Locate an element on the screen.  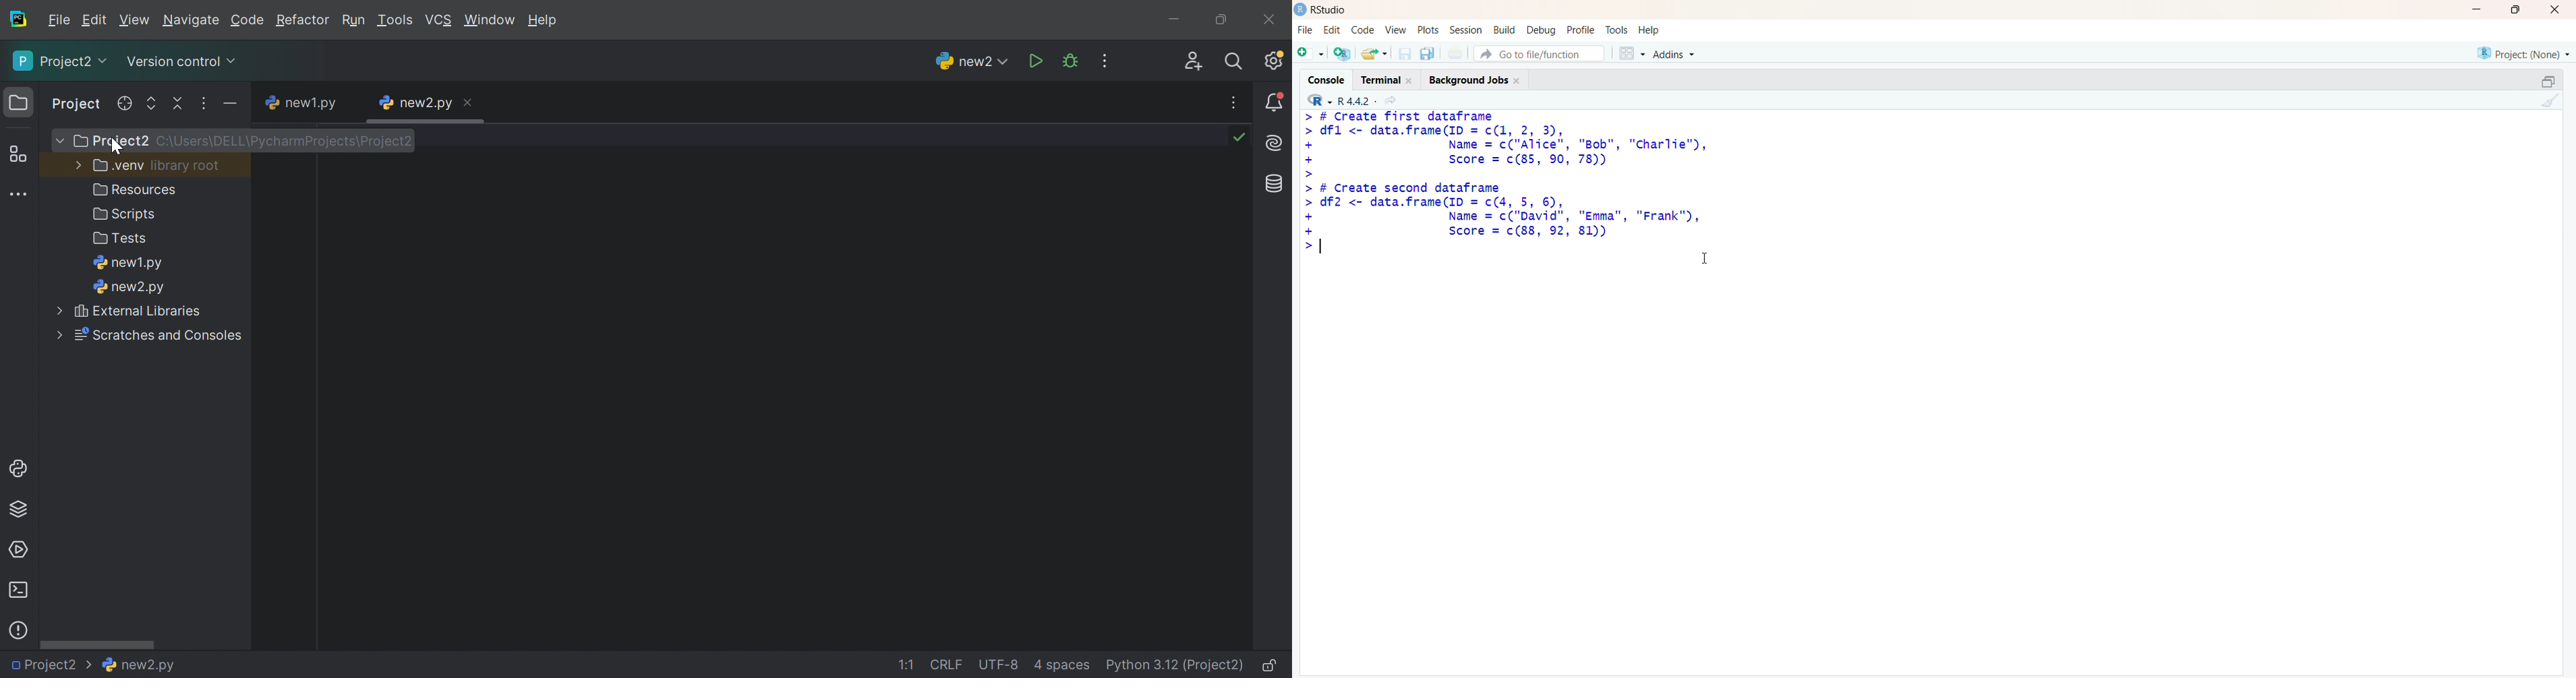
 R 4.4.2  is located at coordinates (1340, 99).